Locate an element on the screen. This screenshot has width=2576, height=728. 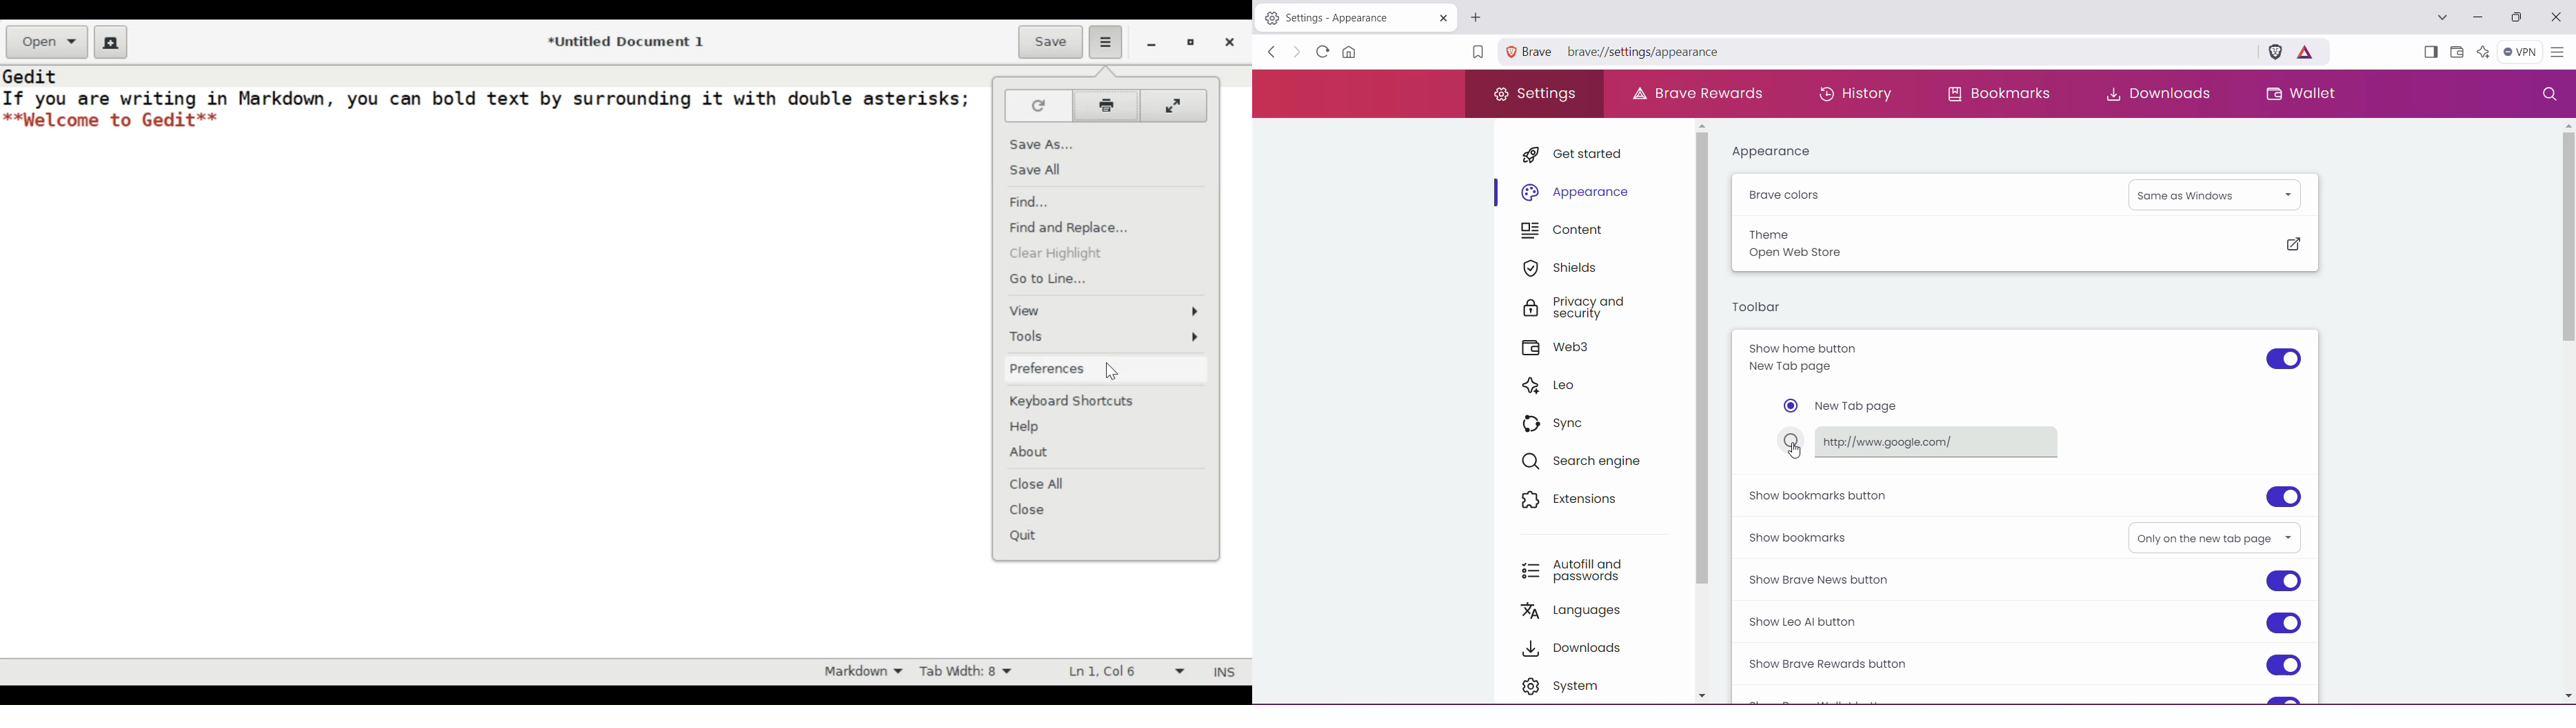
Quit is located at coordinates (1029, 535).